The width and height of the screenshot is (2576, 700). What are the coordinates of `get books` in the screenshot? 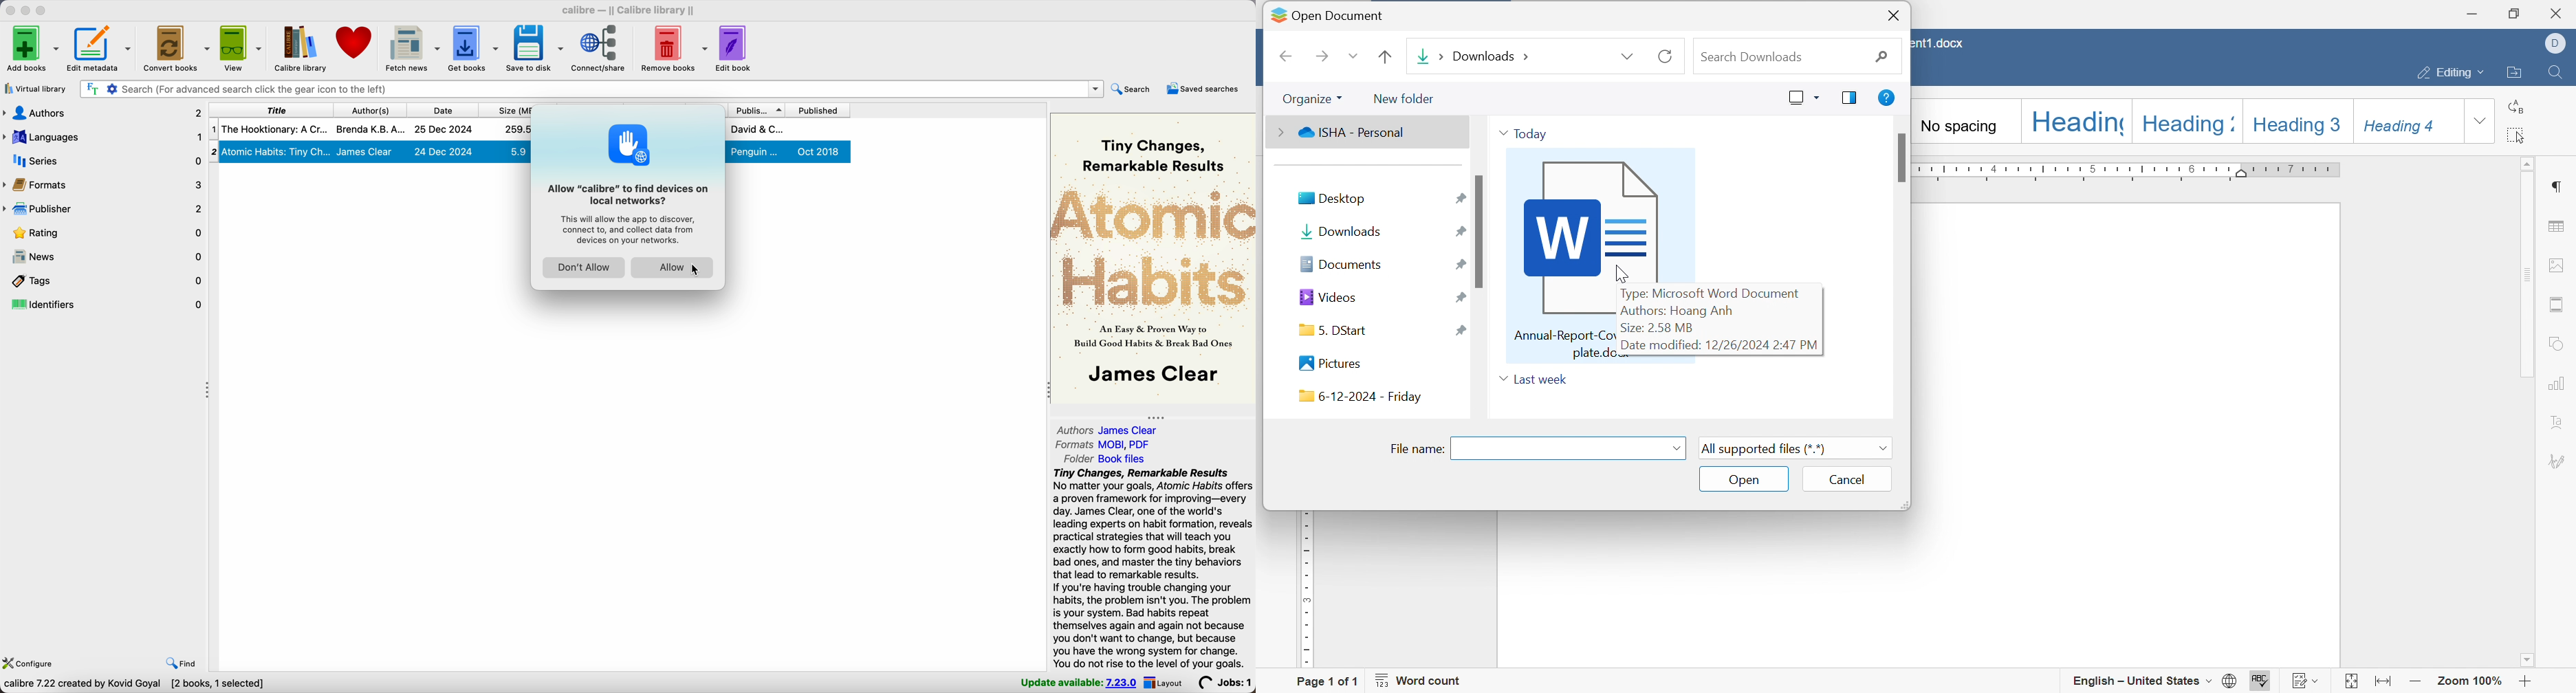 It's located at (475, 48).